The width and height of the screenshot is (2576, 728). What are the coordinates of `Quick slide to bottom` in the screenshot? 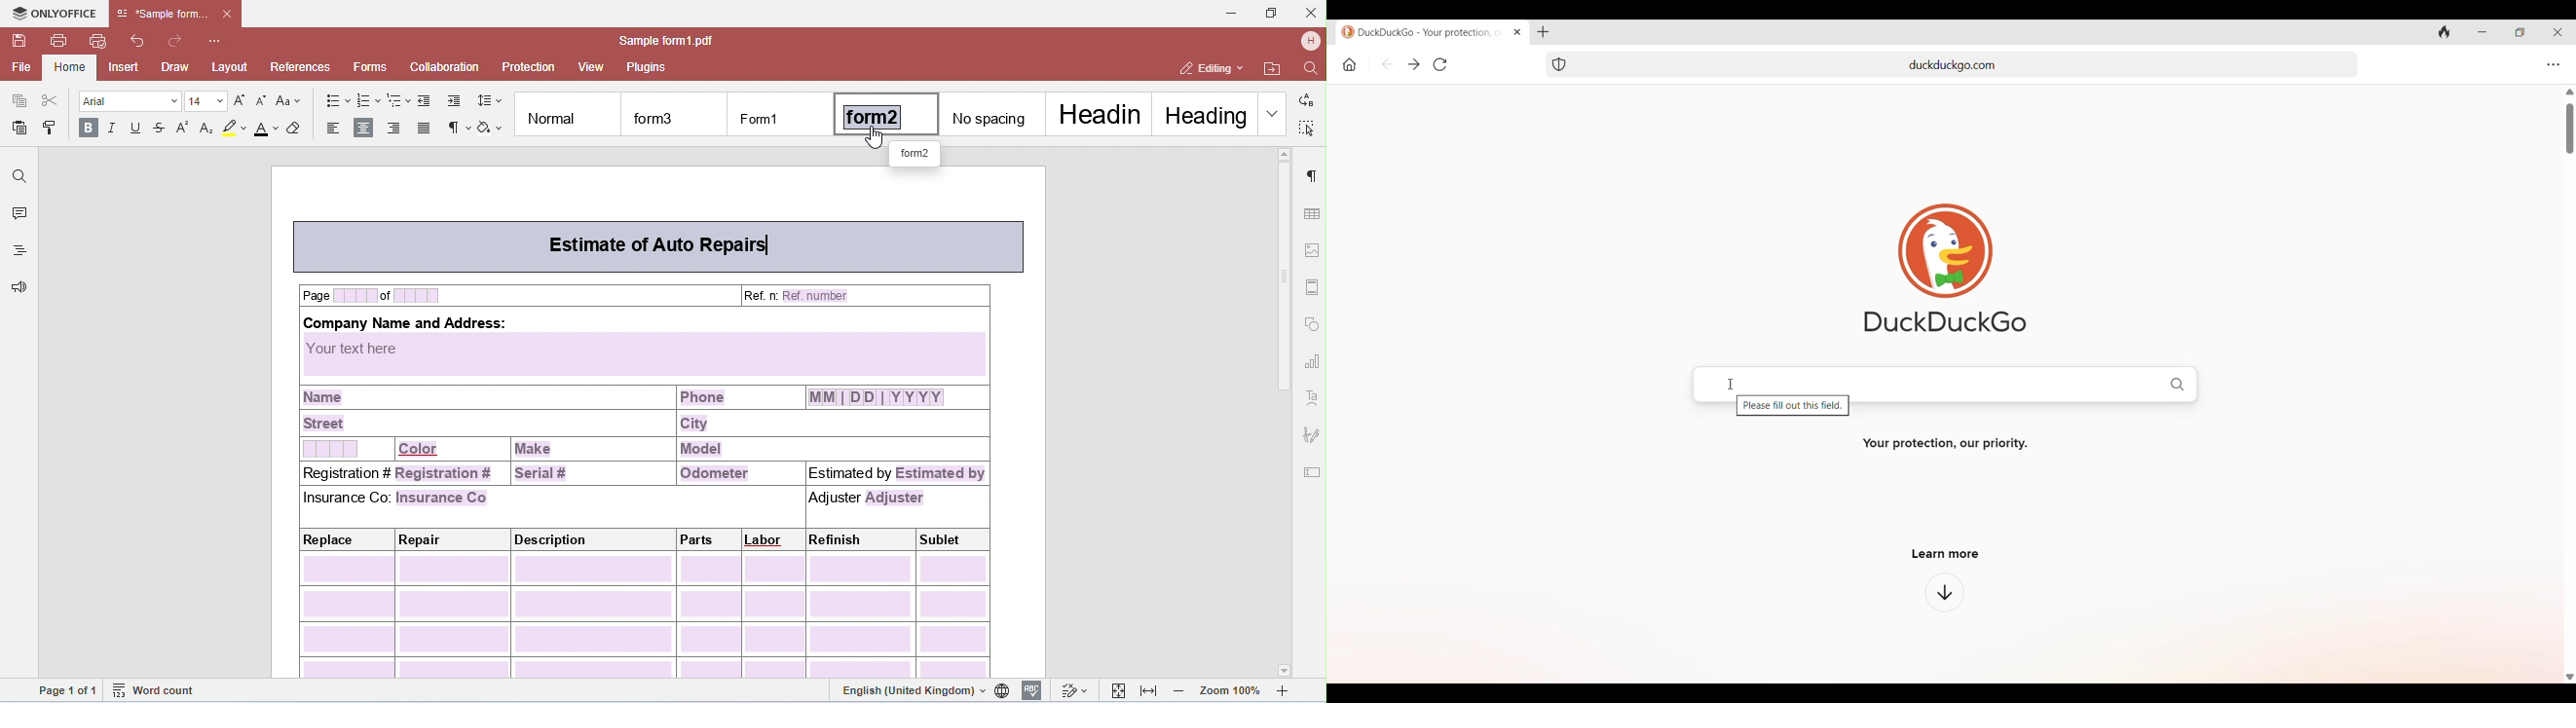 It's located at (2569, 677).